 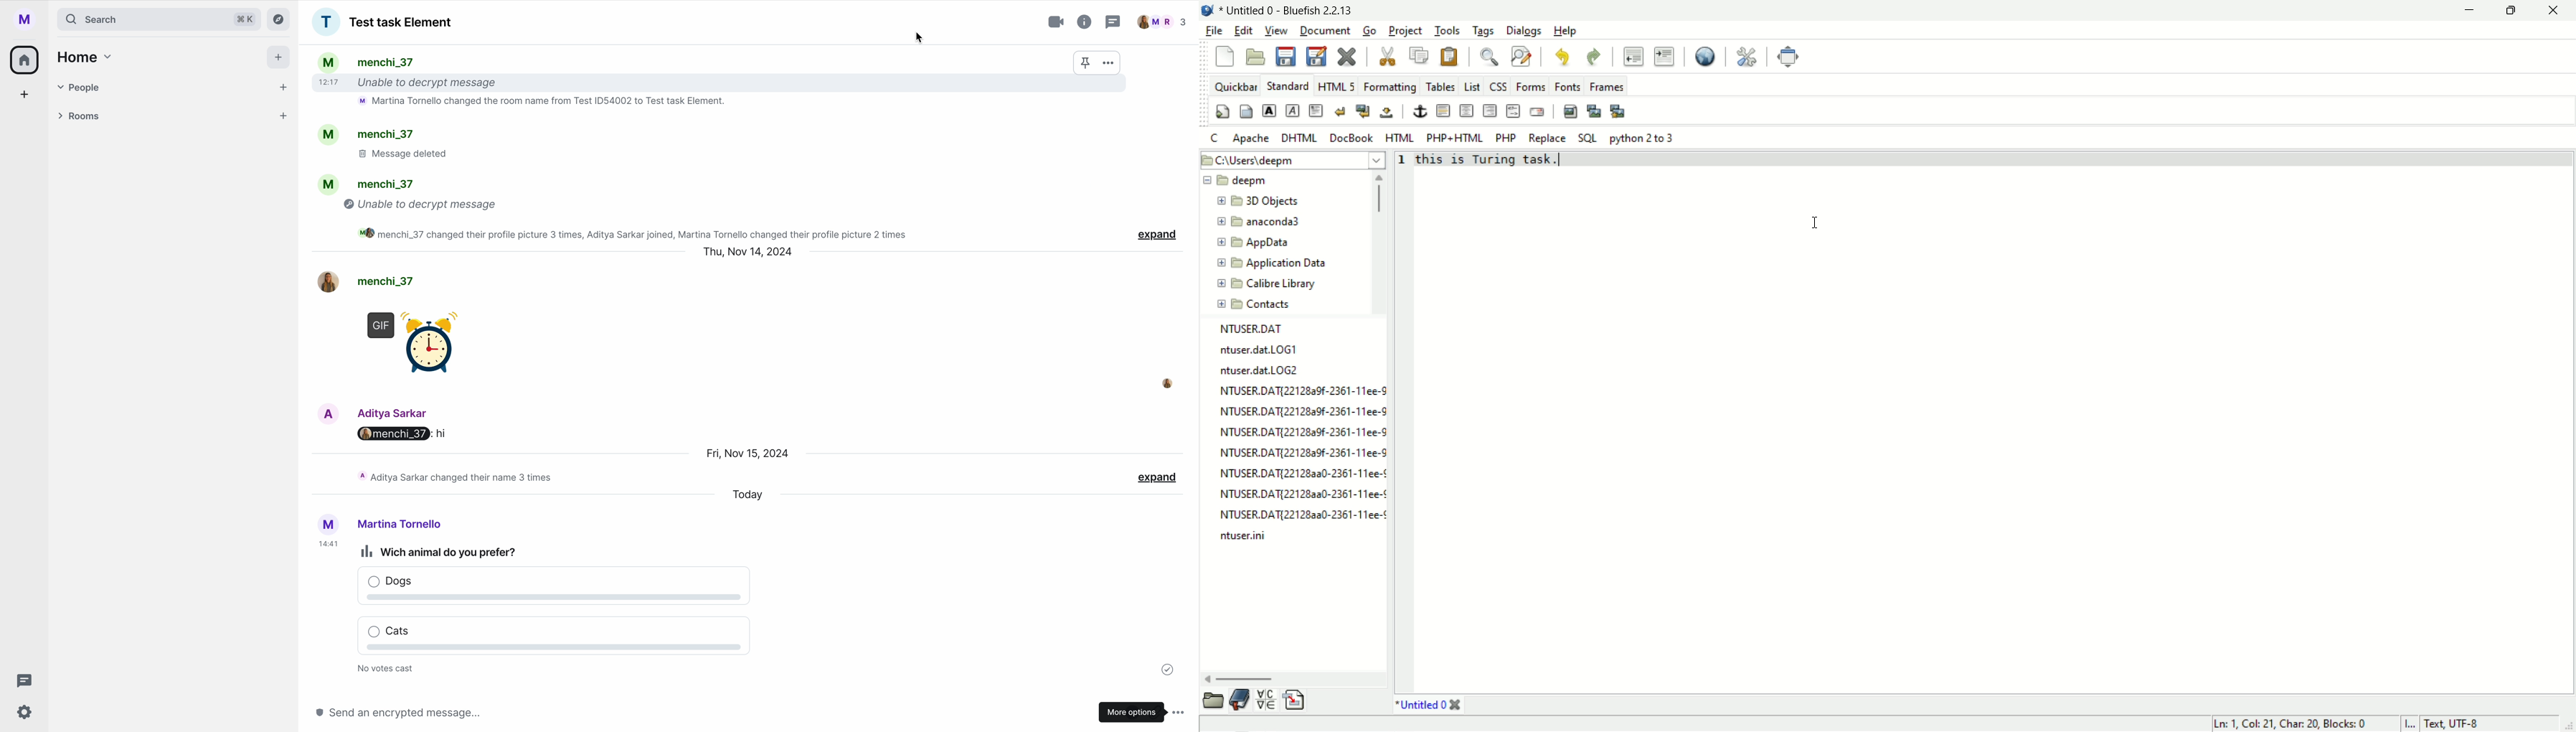 I want to click on search tab, so click(x=158, y=19).